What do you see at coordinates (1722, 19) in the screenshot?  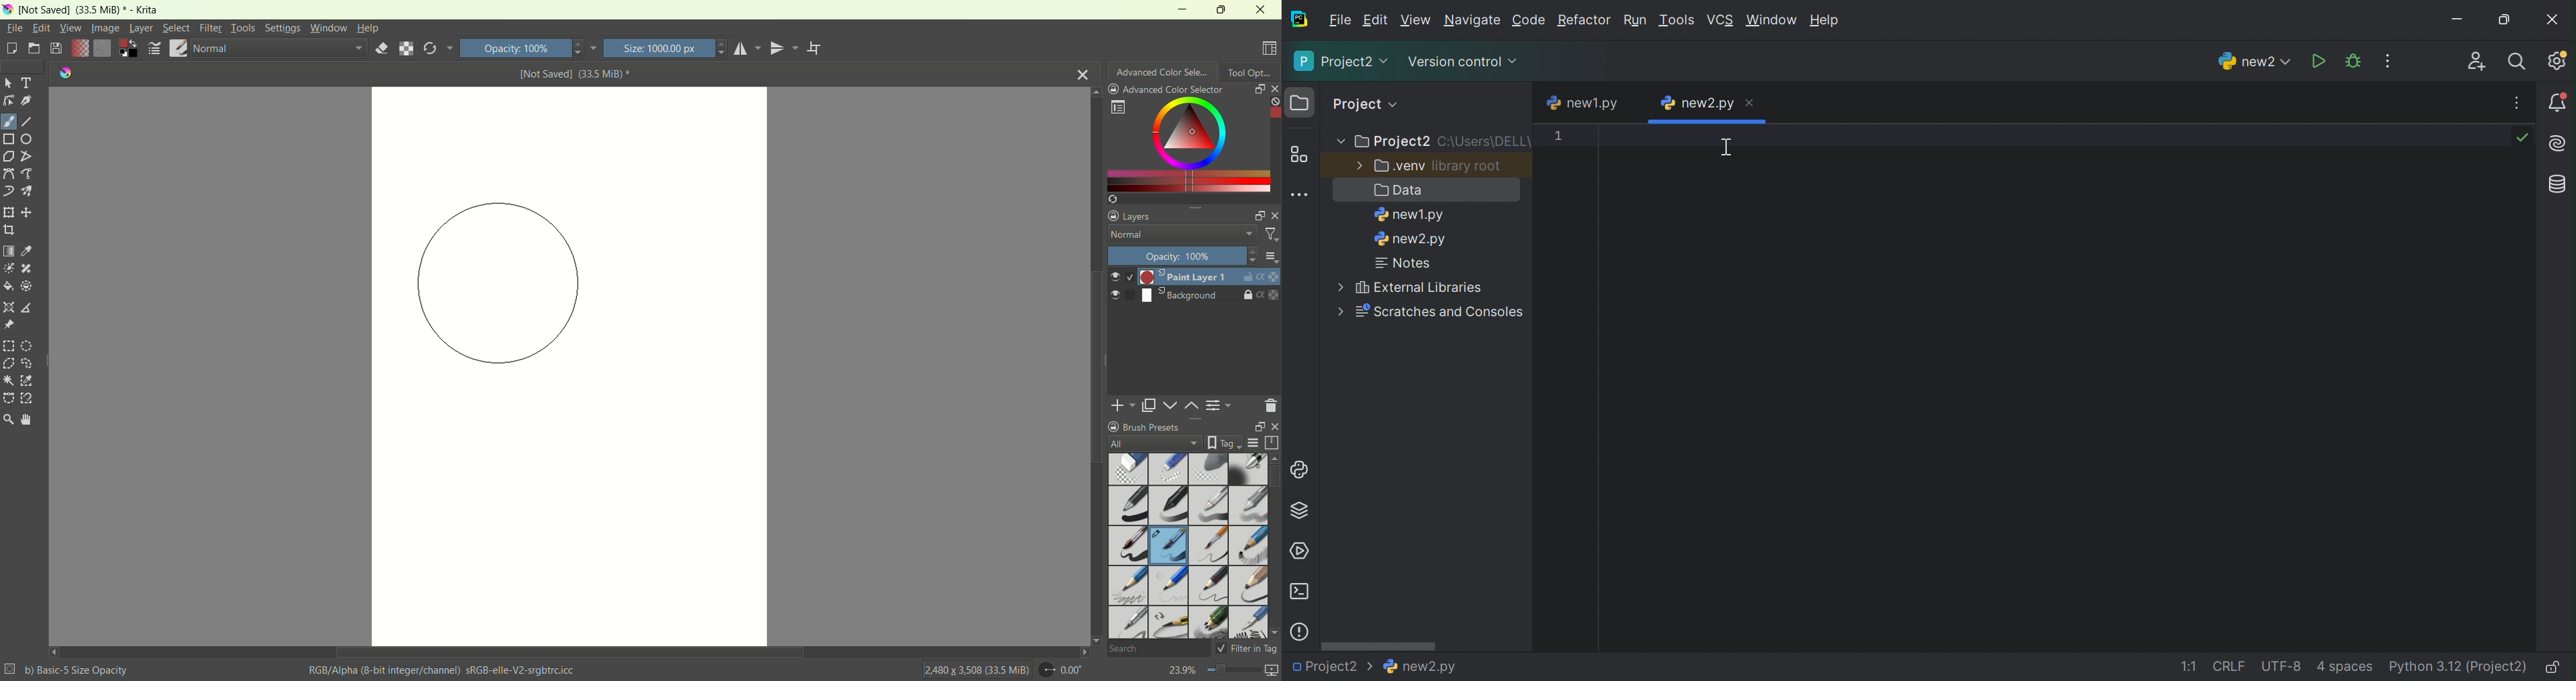 I see `VCS` at bounding box center [1722, 19].